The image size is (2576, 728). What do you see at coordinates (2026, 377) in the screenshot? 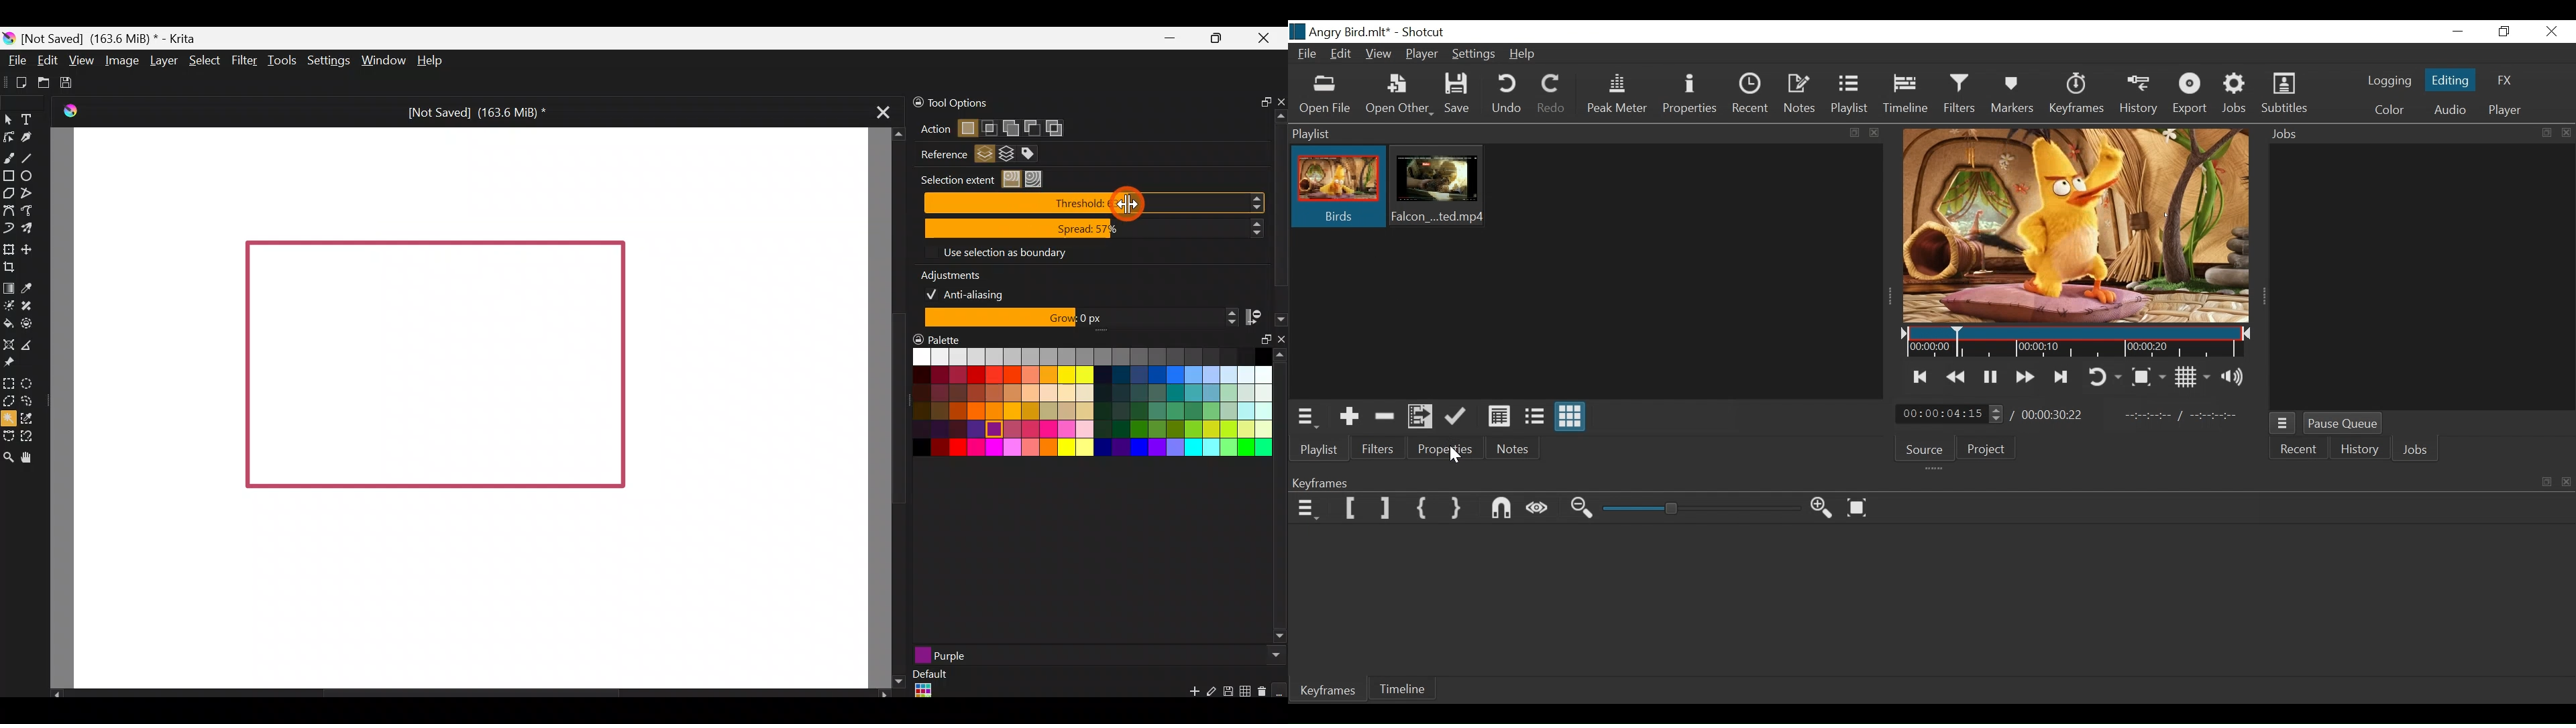
I see `Play forwar quickly` at bounding box center [2026, 377].